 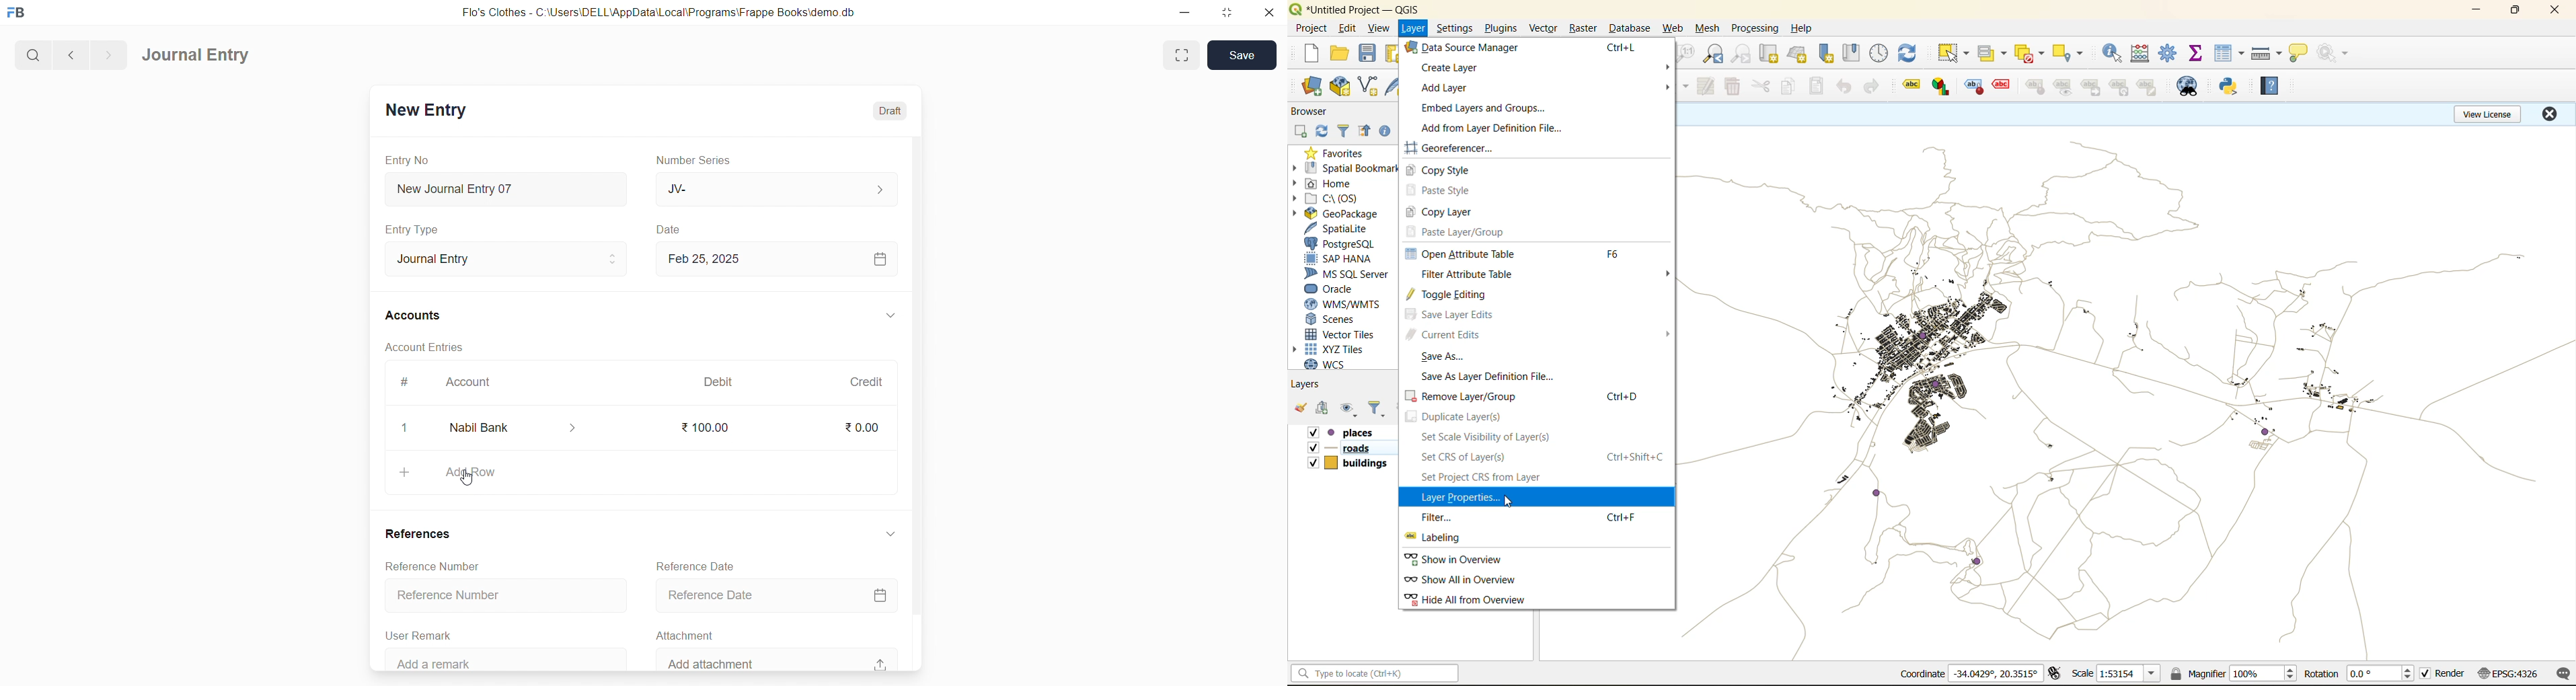 What do you see at coordinates (2120, 89) in the screenshot?
I see `label tool 8` at bounding box center [2120, 89].